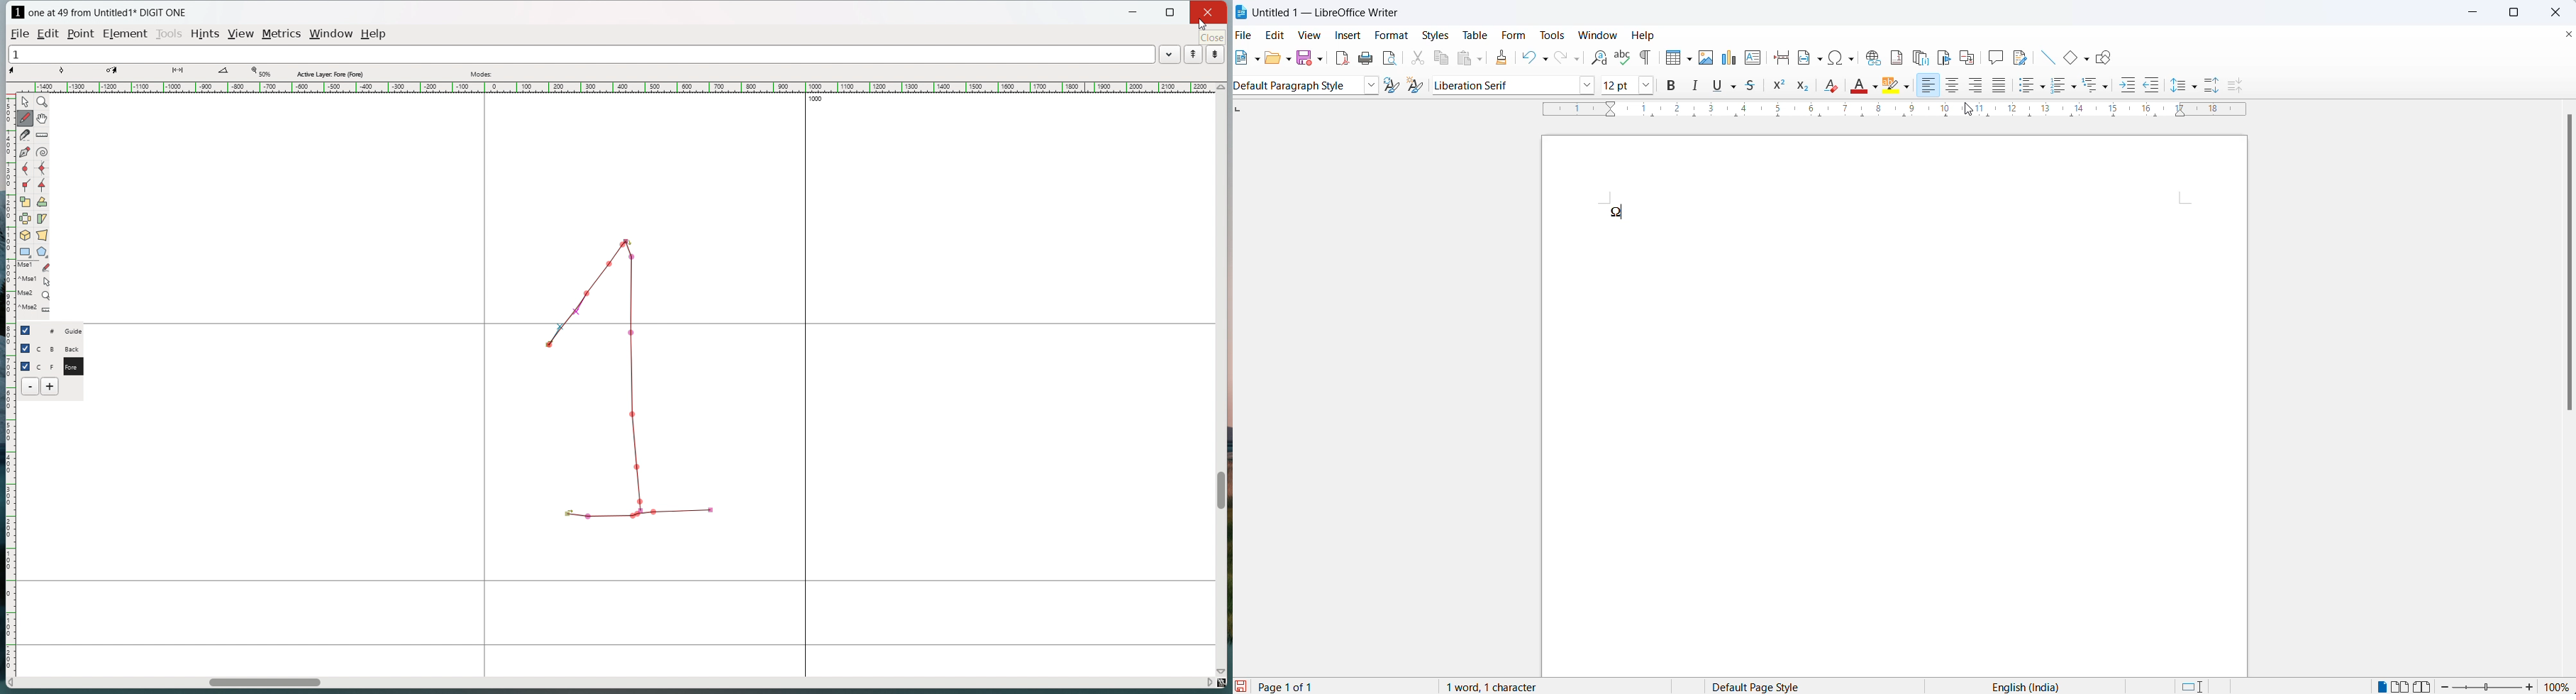 This screenshot has width=2576, height=700. I want to click on paragraph style, so click(1367, 86).